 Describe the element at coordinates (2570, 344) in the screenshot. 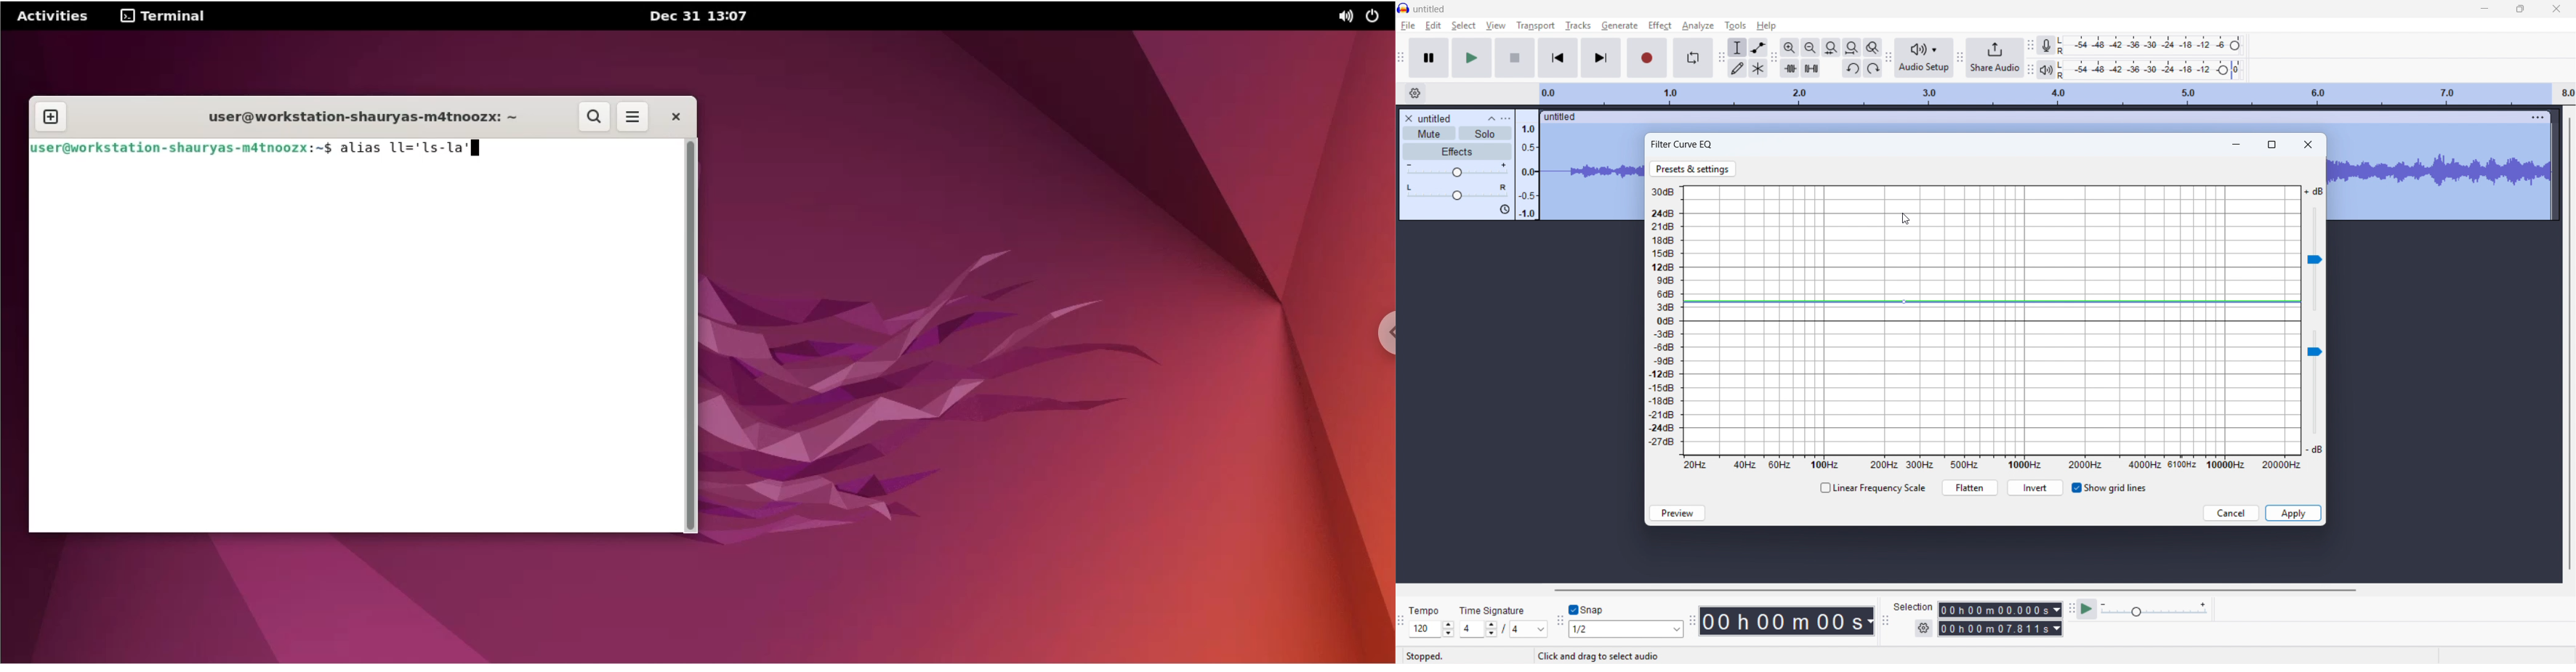

I see `Vertical scroll bar ` at that location.